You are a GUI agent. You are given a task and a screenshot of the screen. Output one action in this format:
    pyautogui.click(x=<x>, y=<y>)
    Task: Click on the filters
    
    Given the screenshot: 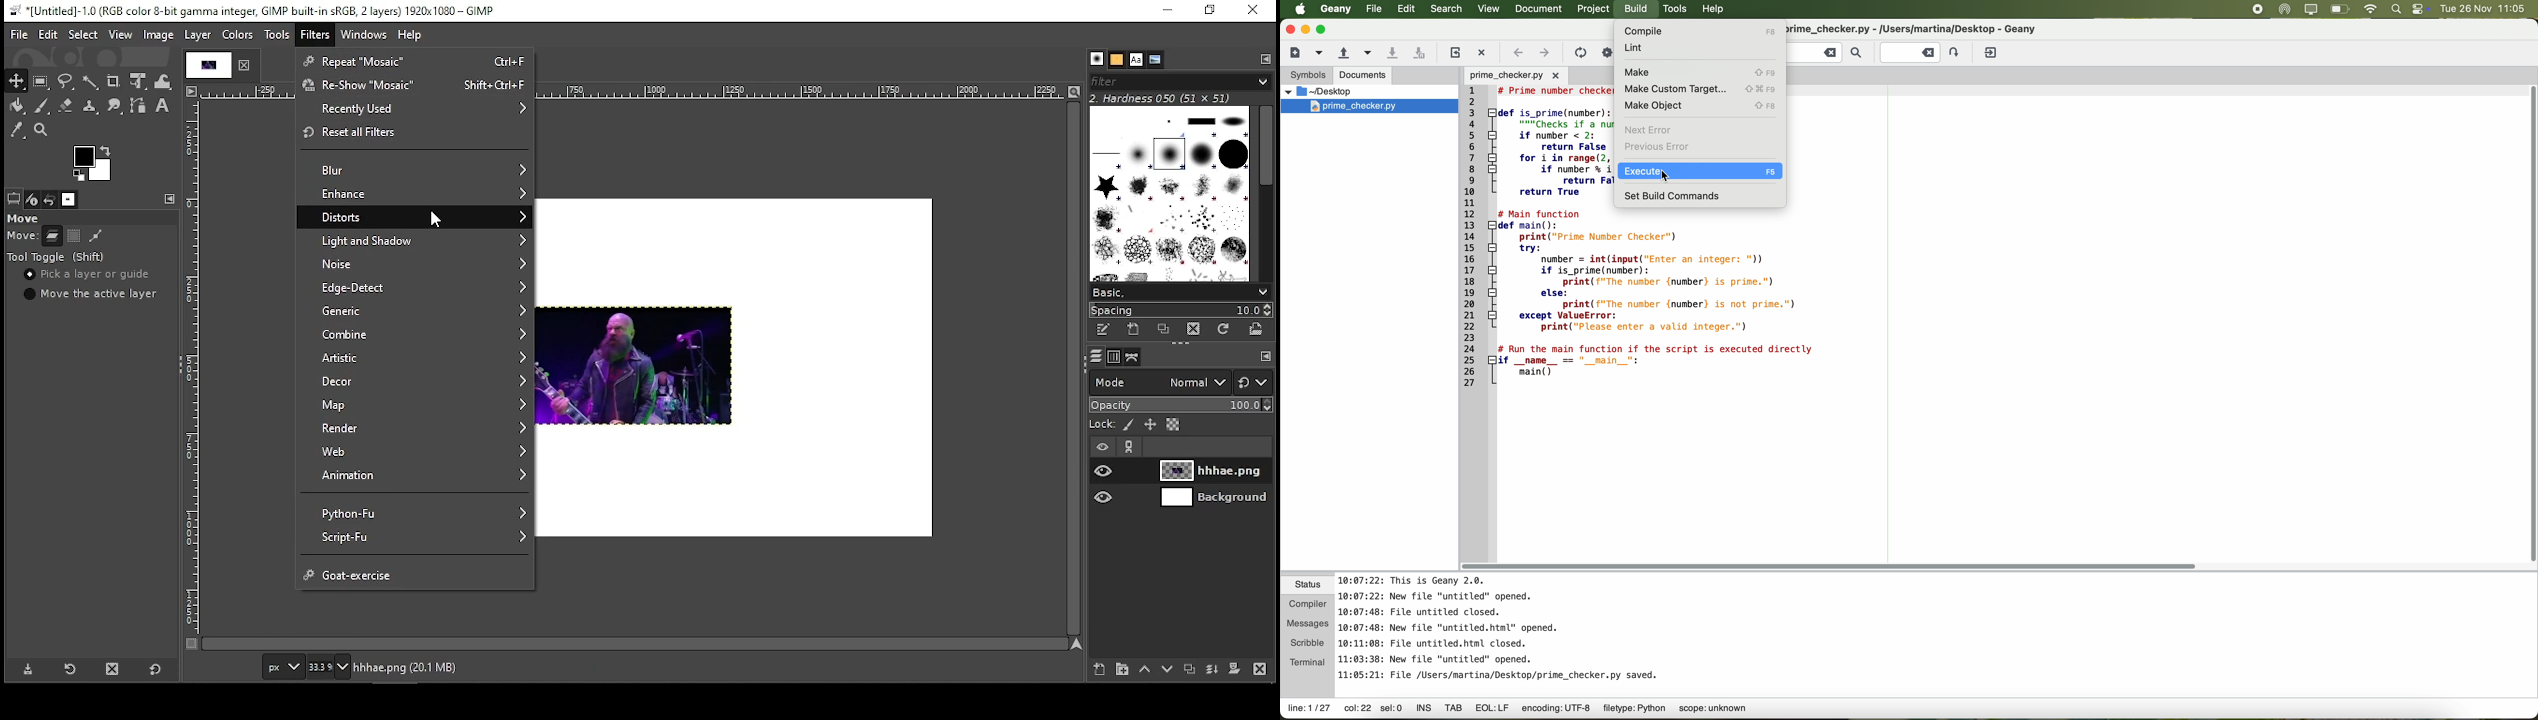 What is the action you would take?
    pyautogui.click(x=314, y=32)
    